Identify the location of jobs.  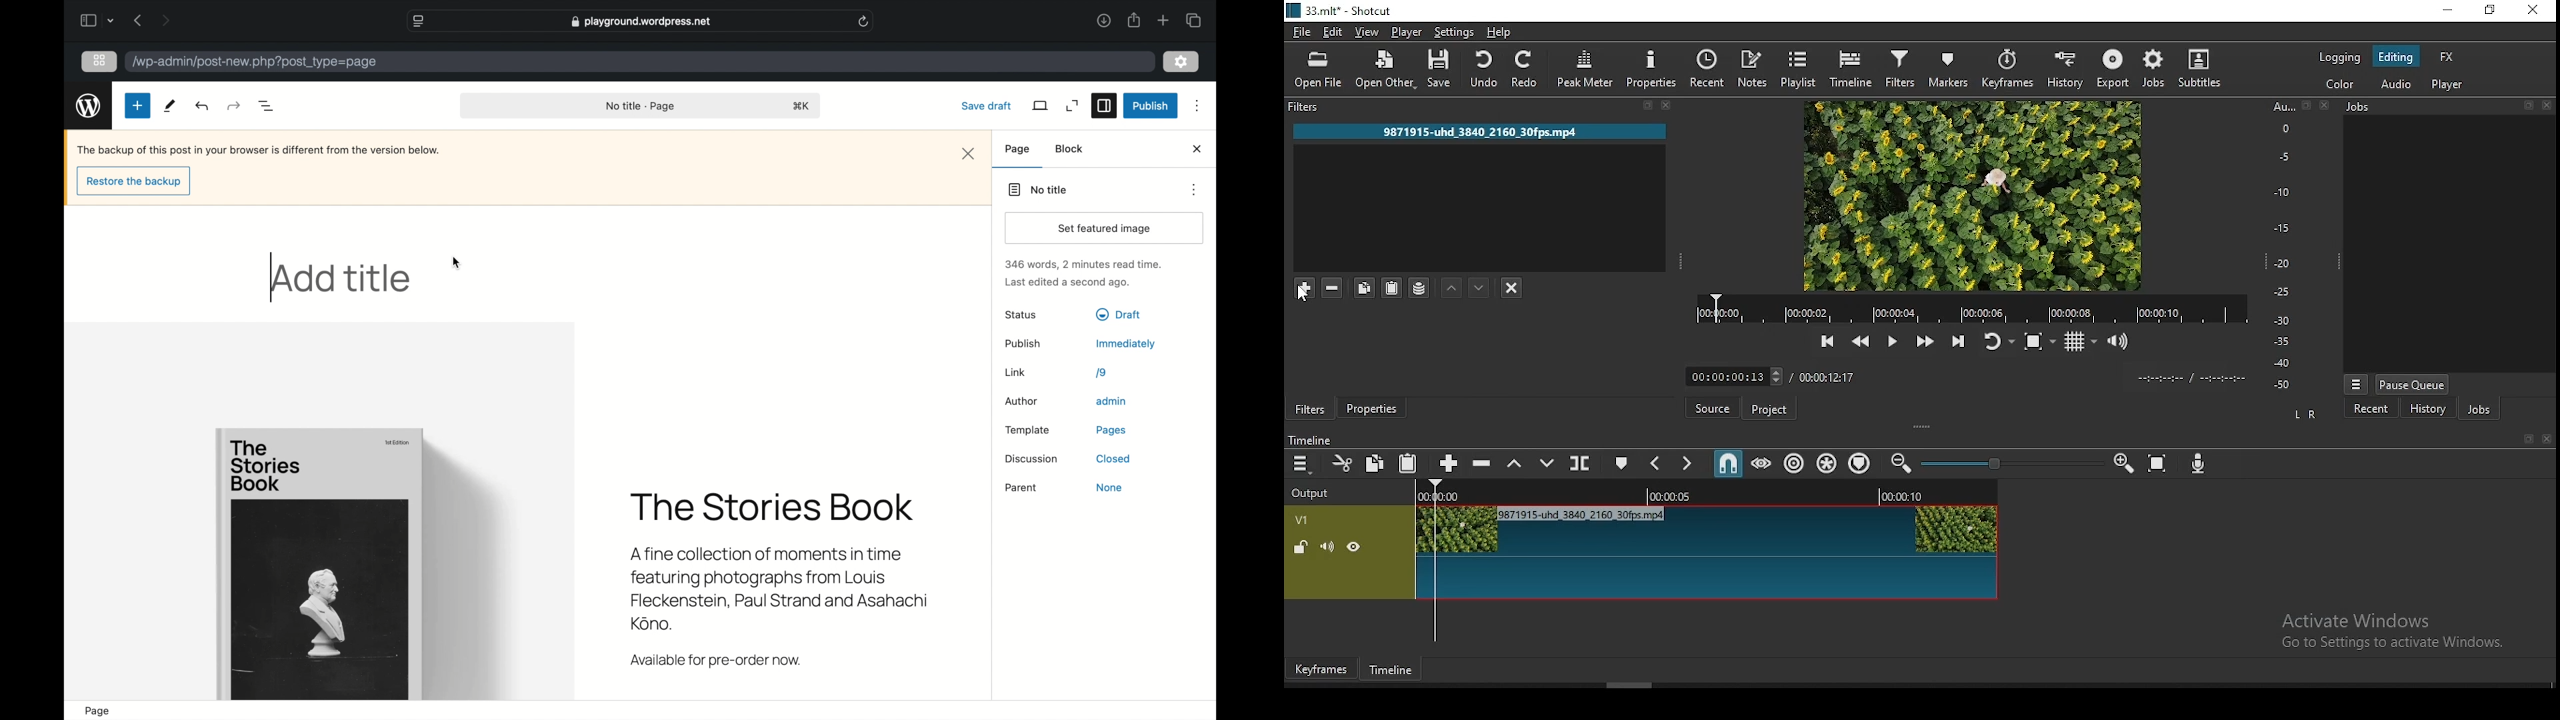
(2154, 67).